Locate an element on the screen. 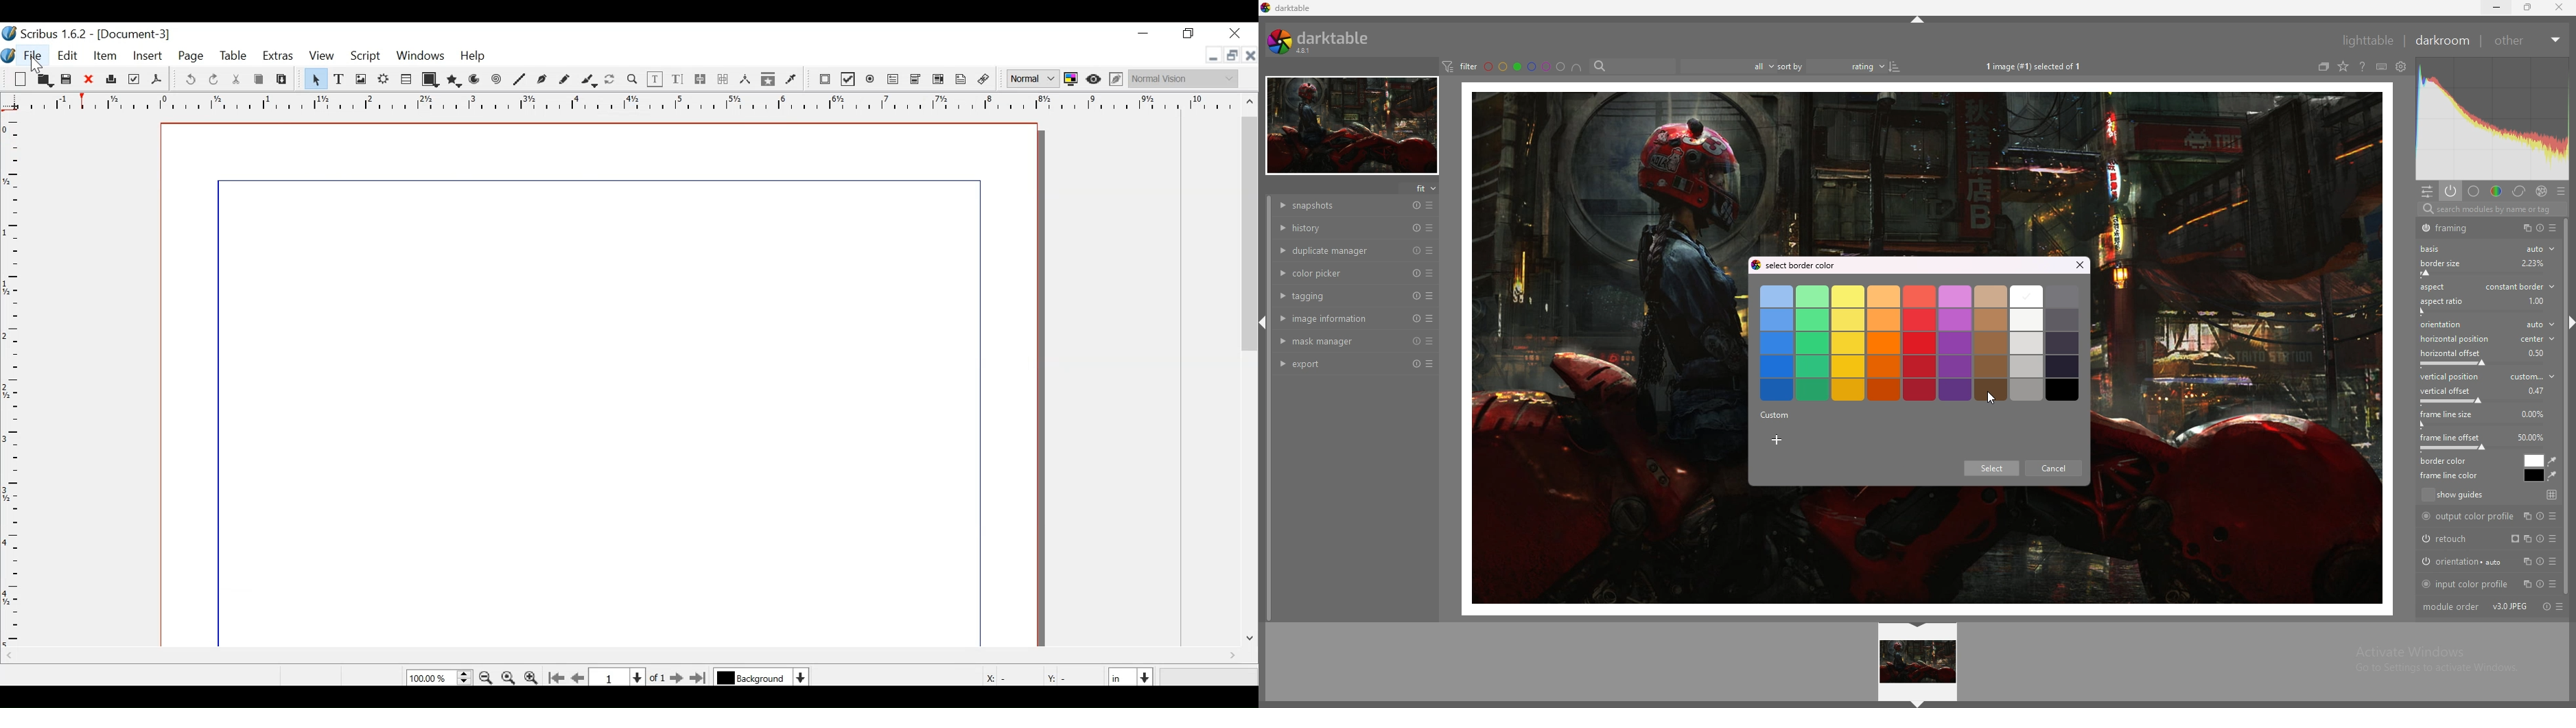 This screenshot has height=728, width=2576. show guides is located at coordinates (2488, 495).